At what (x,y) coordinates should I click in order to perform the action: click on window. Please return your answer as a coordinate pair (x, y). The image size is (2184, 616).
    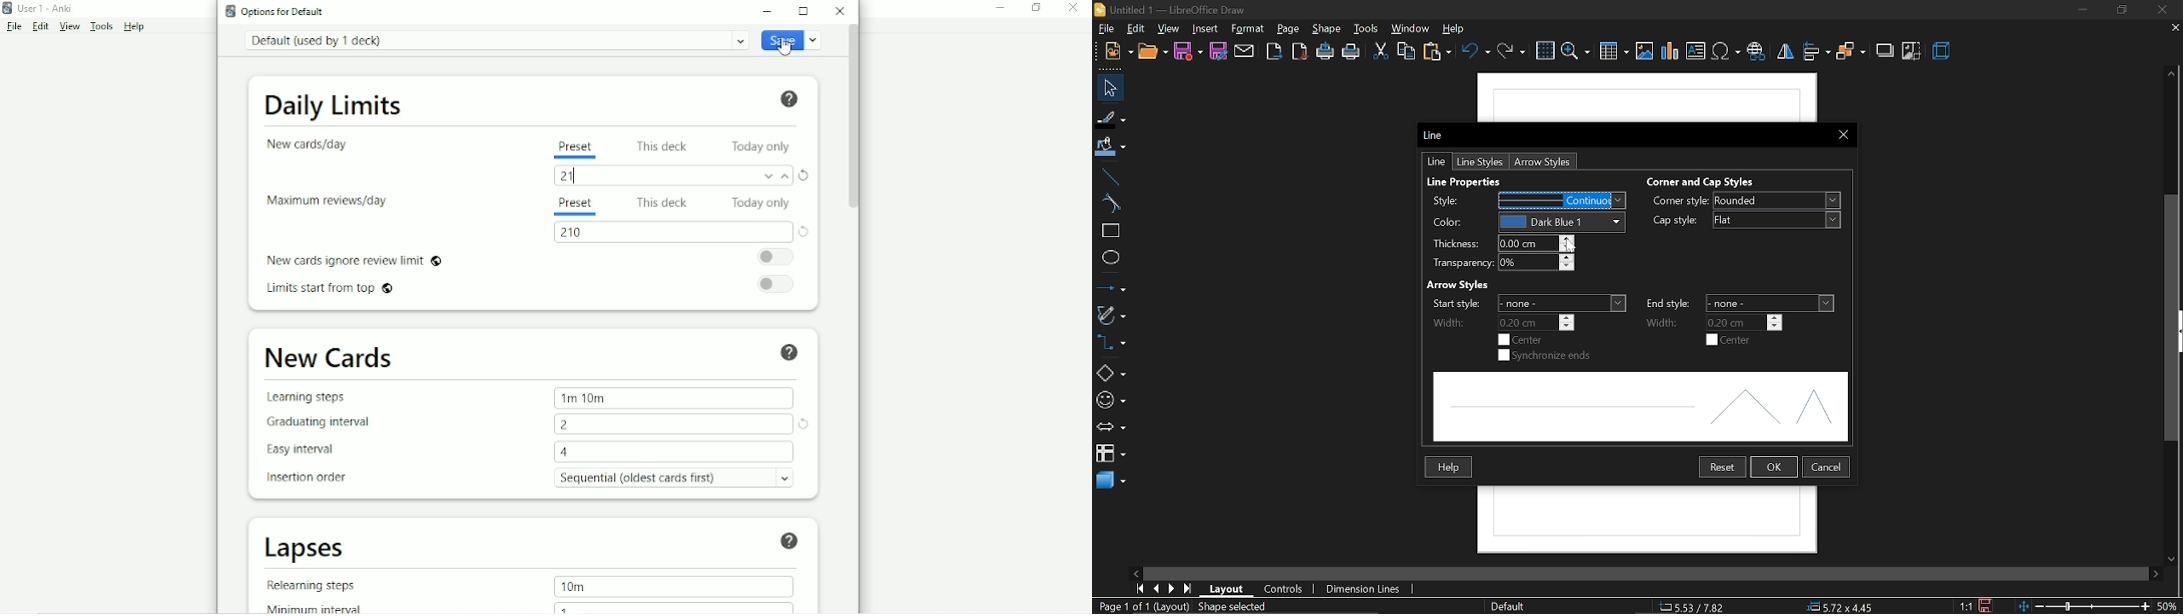
    Looking at the image, I should click on (1411, 27).